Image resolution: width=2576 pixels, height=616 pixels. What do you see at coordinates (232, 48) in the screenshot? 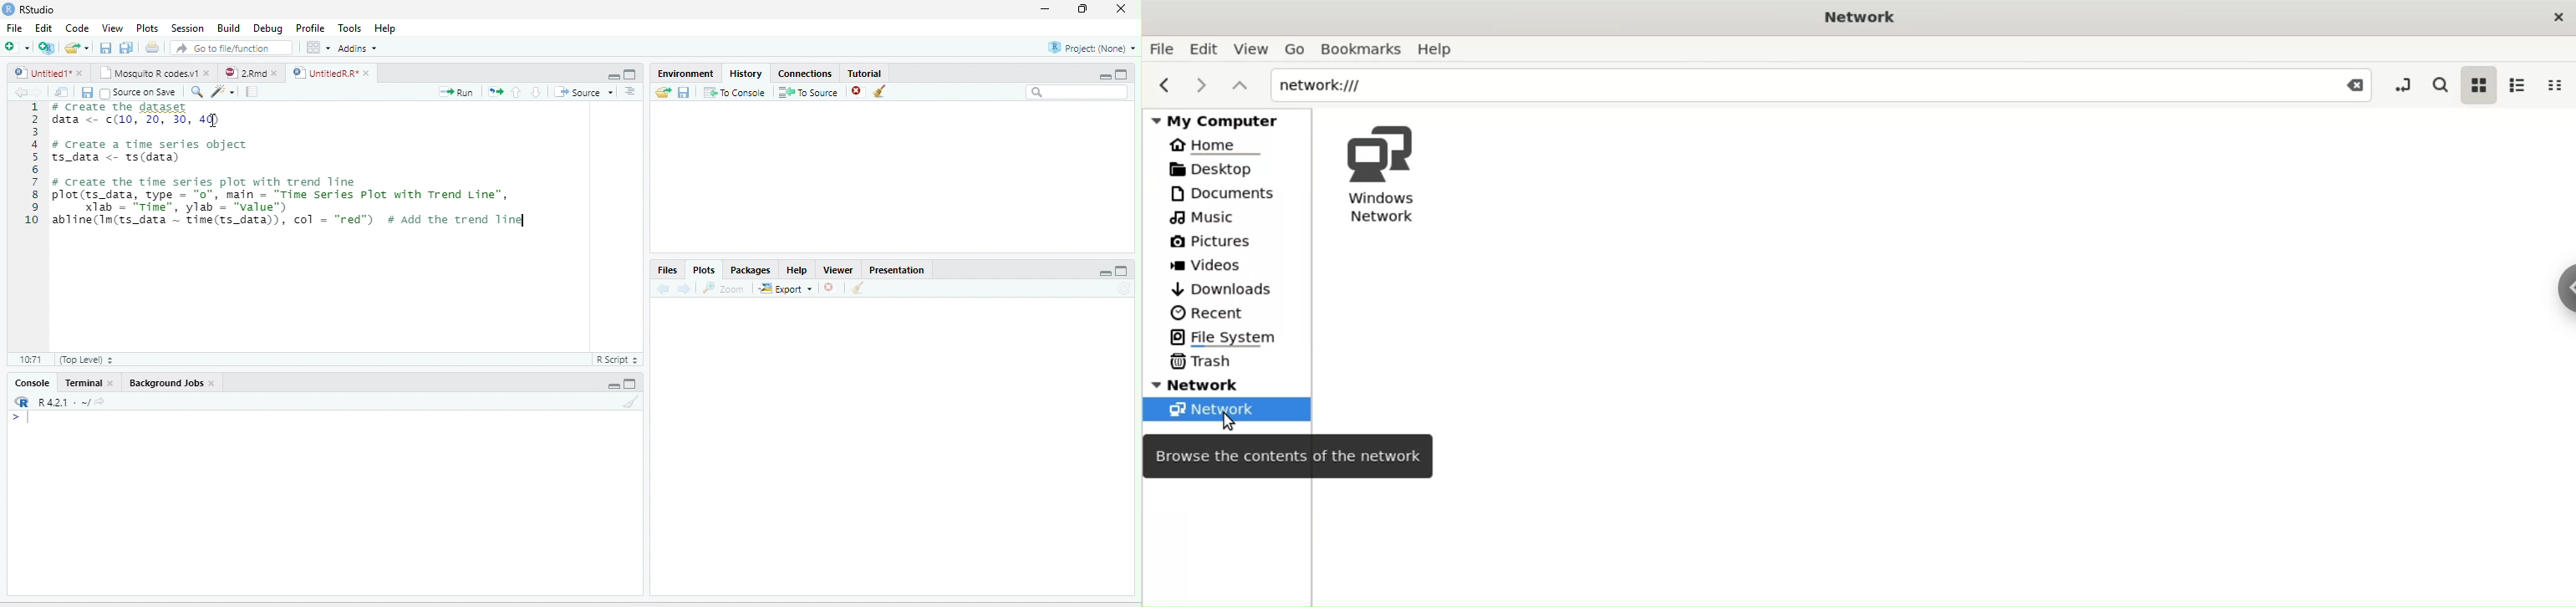
I see `Go to file/function` at bounding box center [232, 48].